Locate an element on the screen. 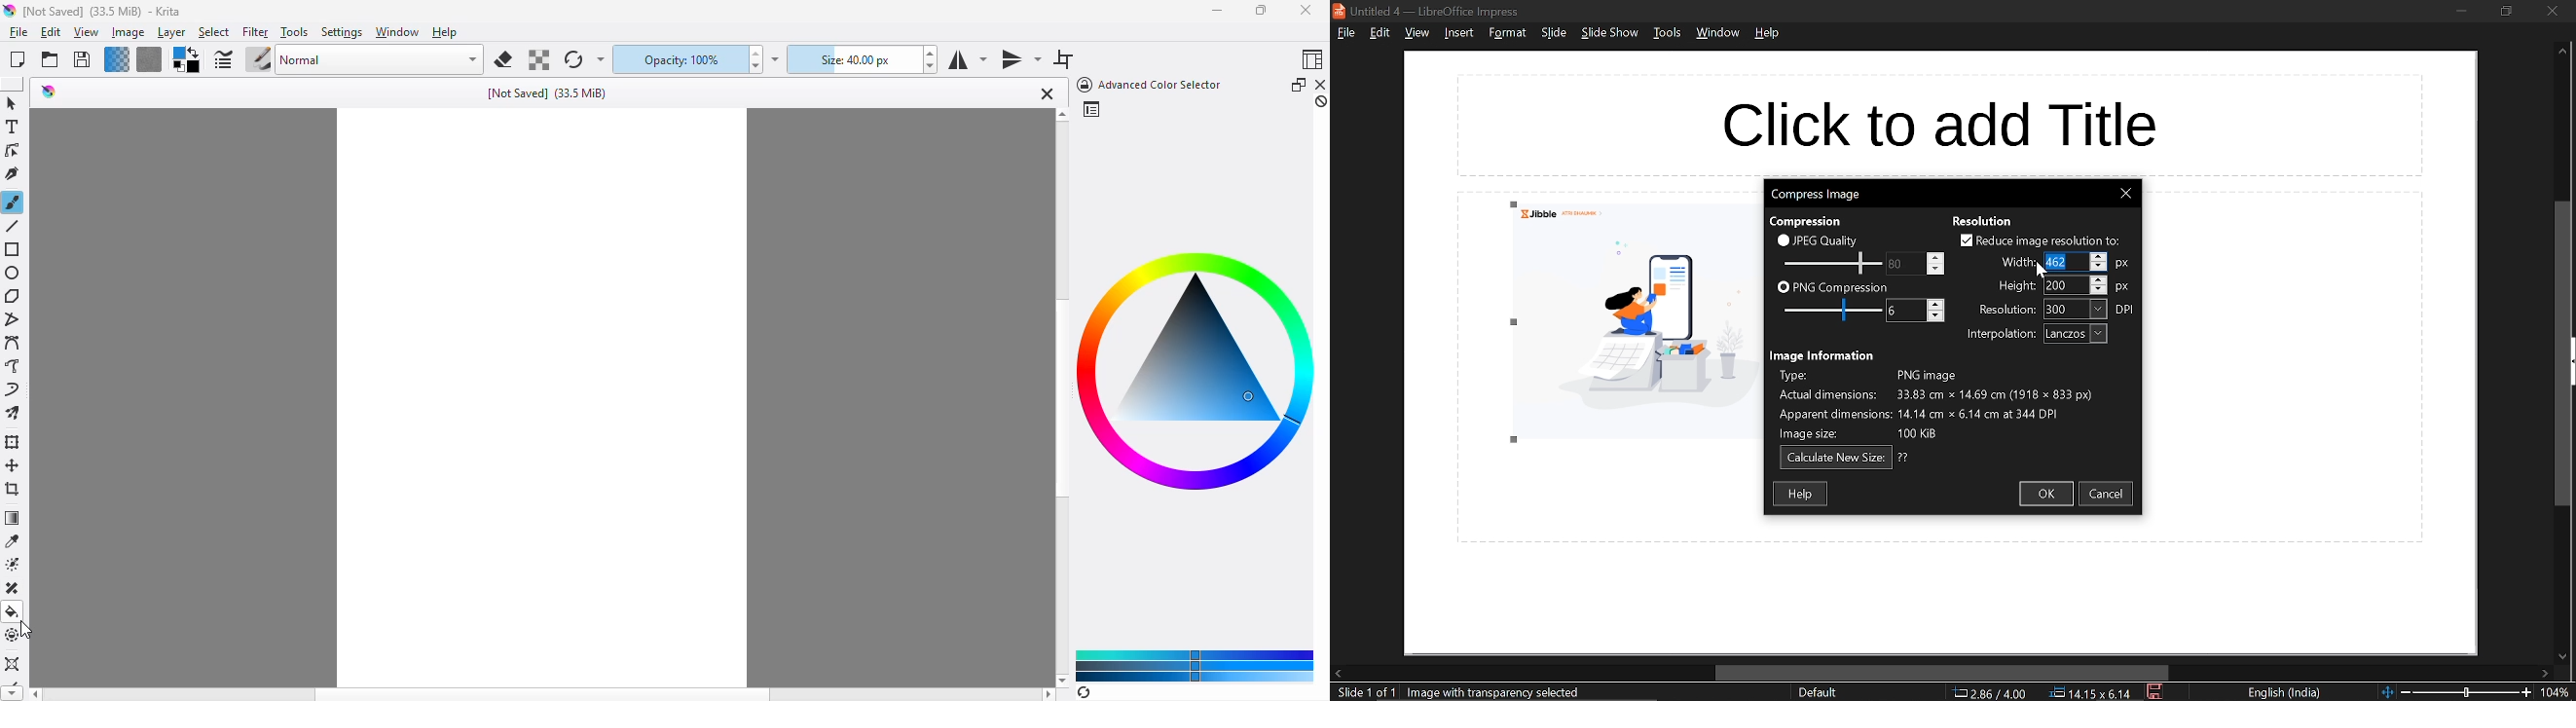 The height and width of the screenshot is (728, 2576). move a layer is located at coordinates (13, 465).